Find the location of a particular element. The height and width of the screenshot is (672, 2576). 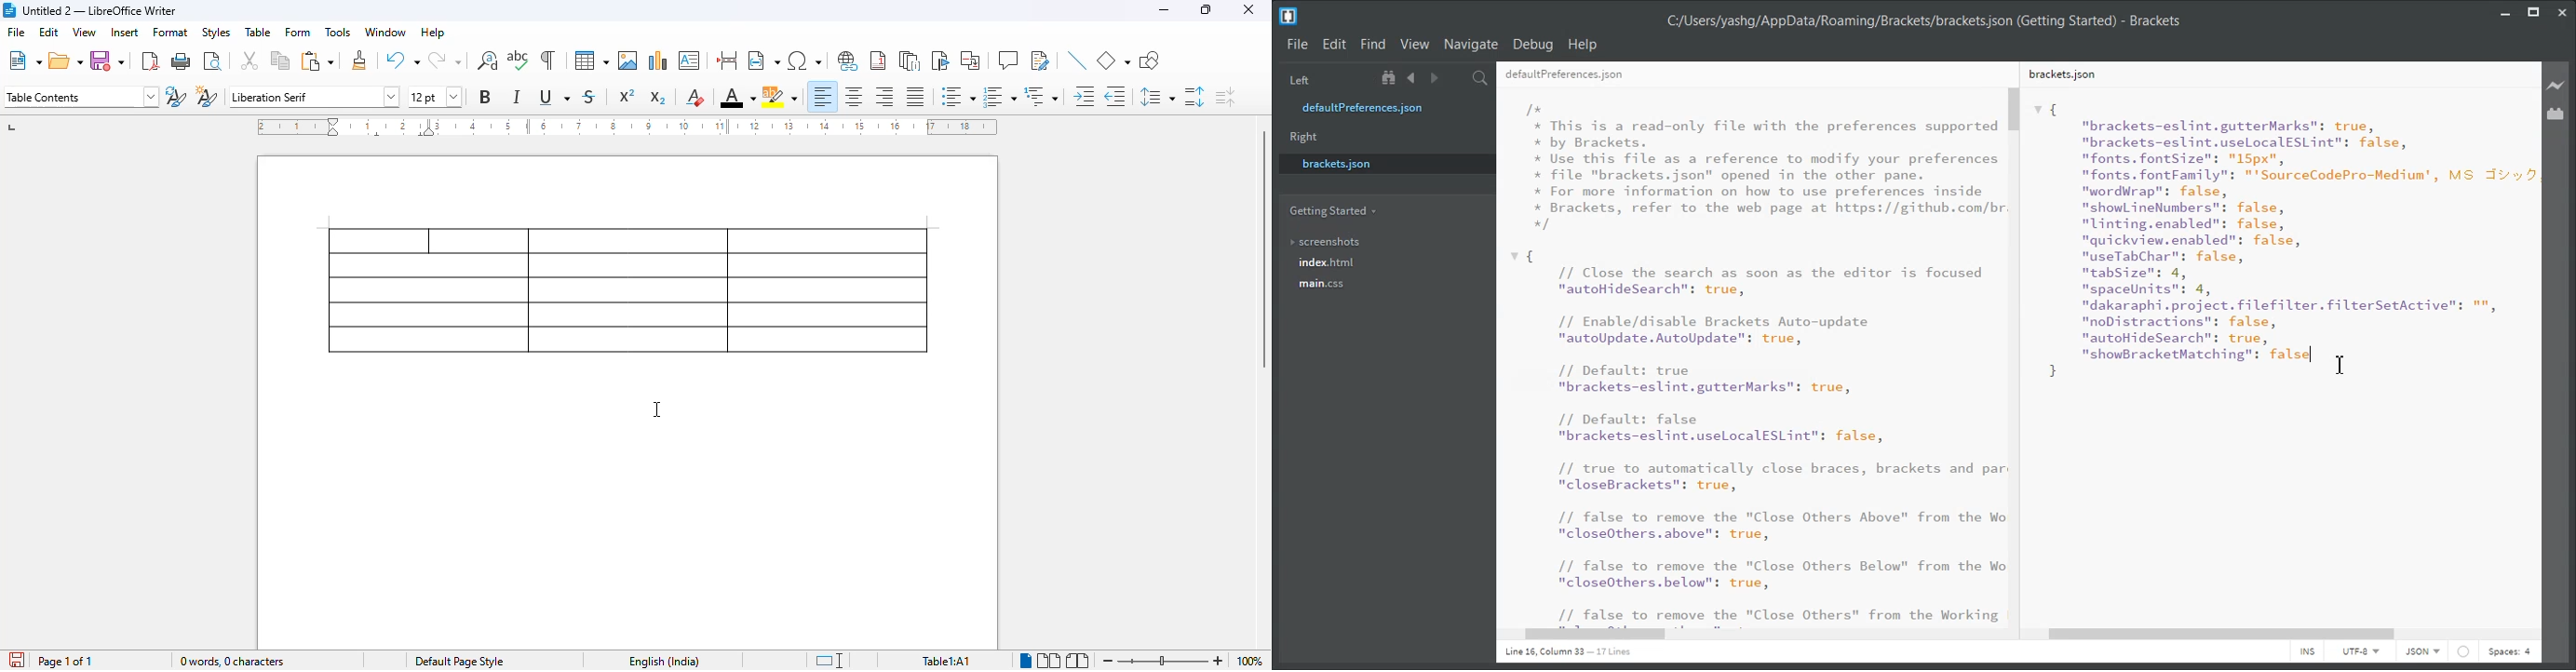

insert chart is located at coordinates (658, 60).